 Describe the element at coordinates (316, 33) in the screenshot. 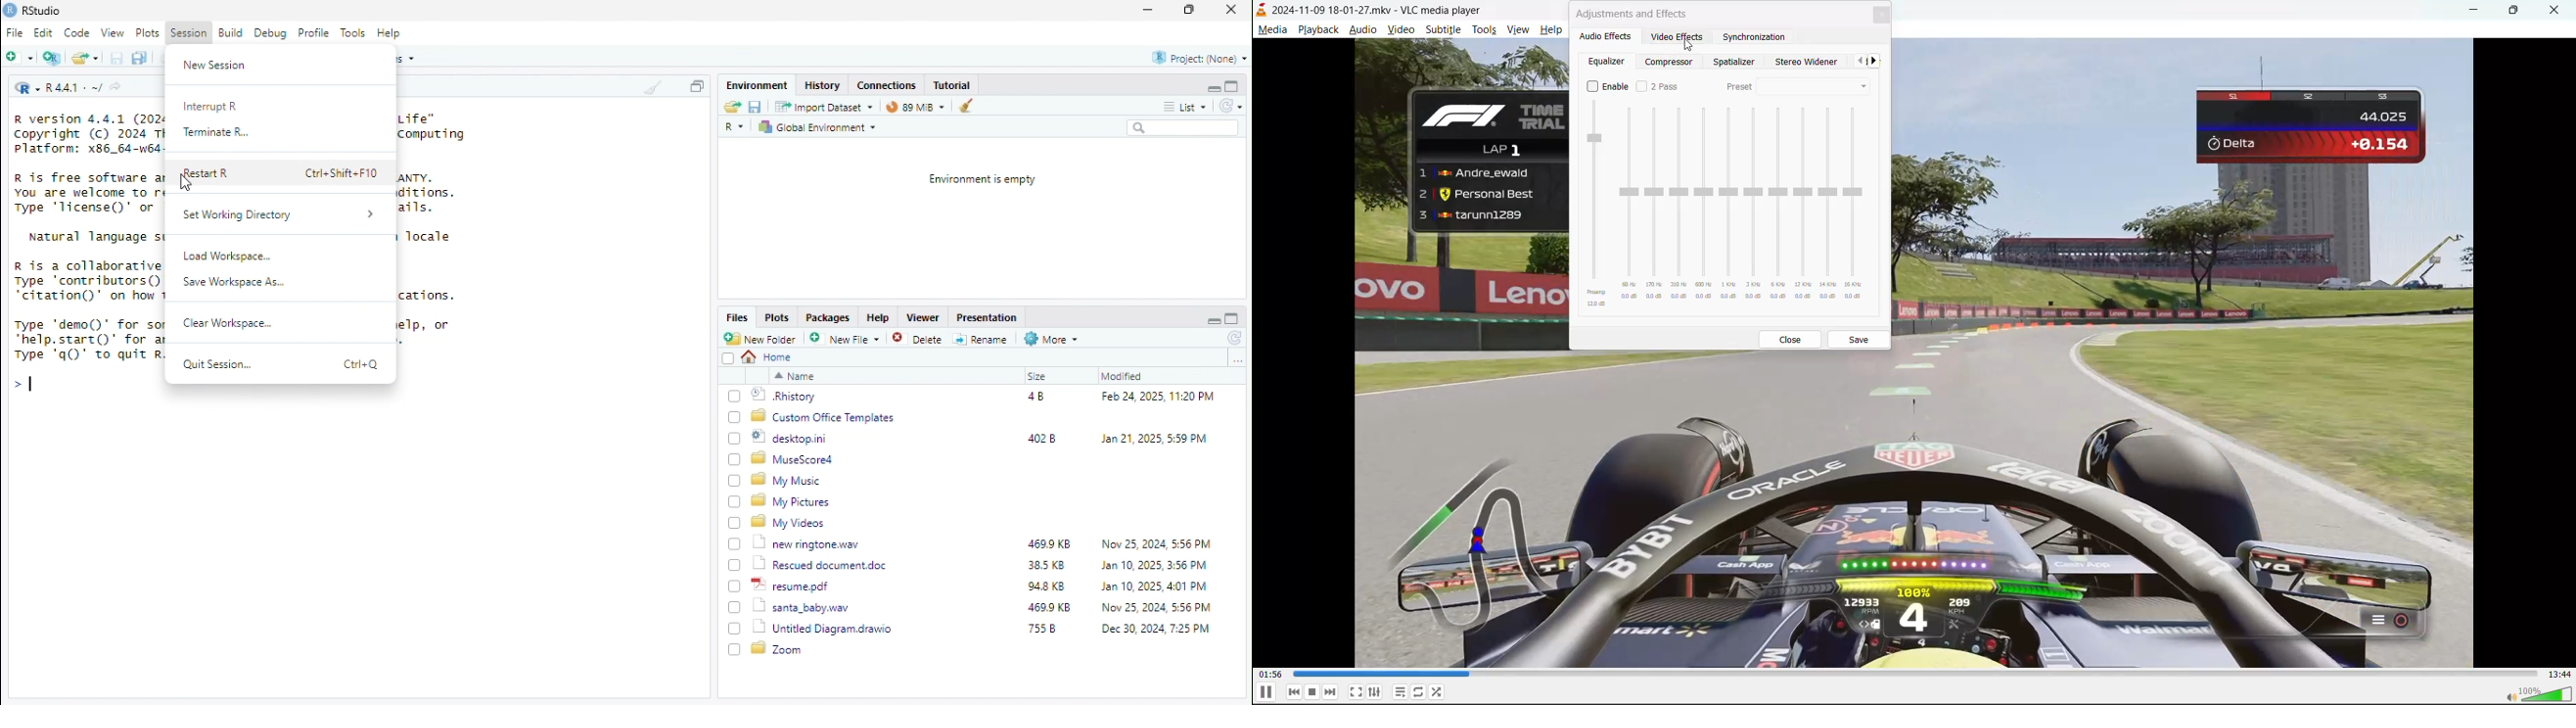

I see `Profile` at that location.